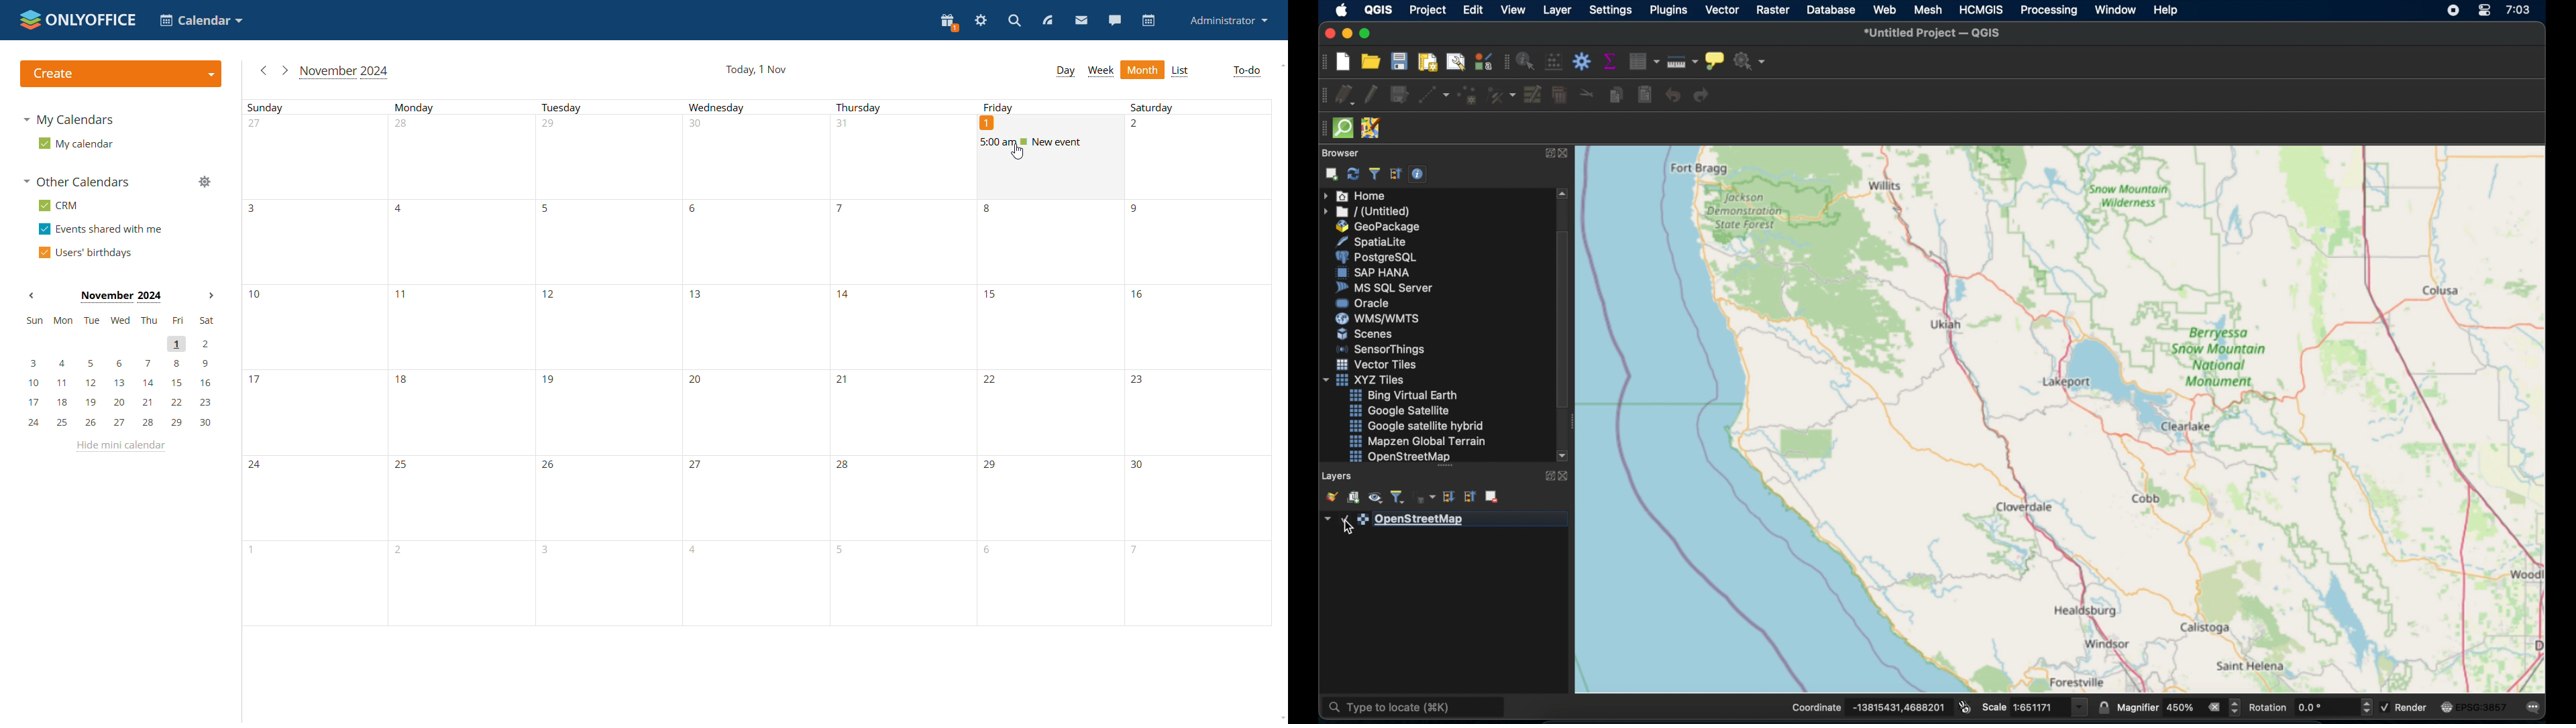  What do you see at coordinates (1618, 95) in the screenshot?
I see `copy features` at bounding box center [1618, 95].